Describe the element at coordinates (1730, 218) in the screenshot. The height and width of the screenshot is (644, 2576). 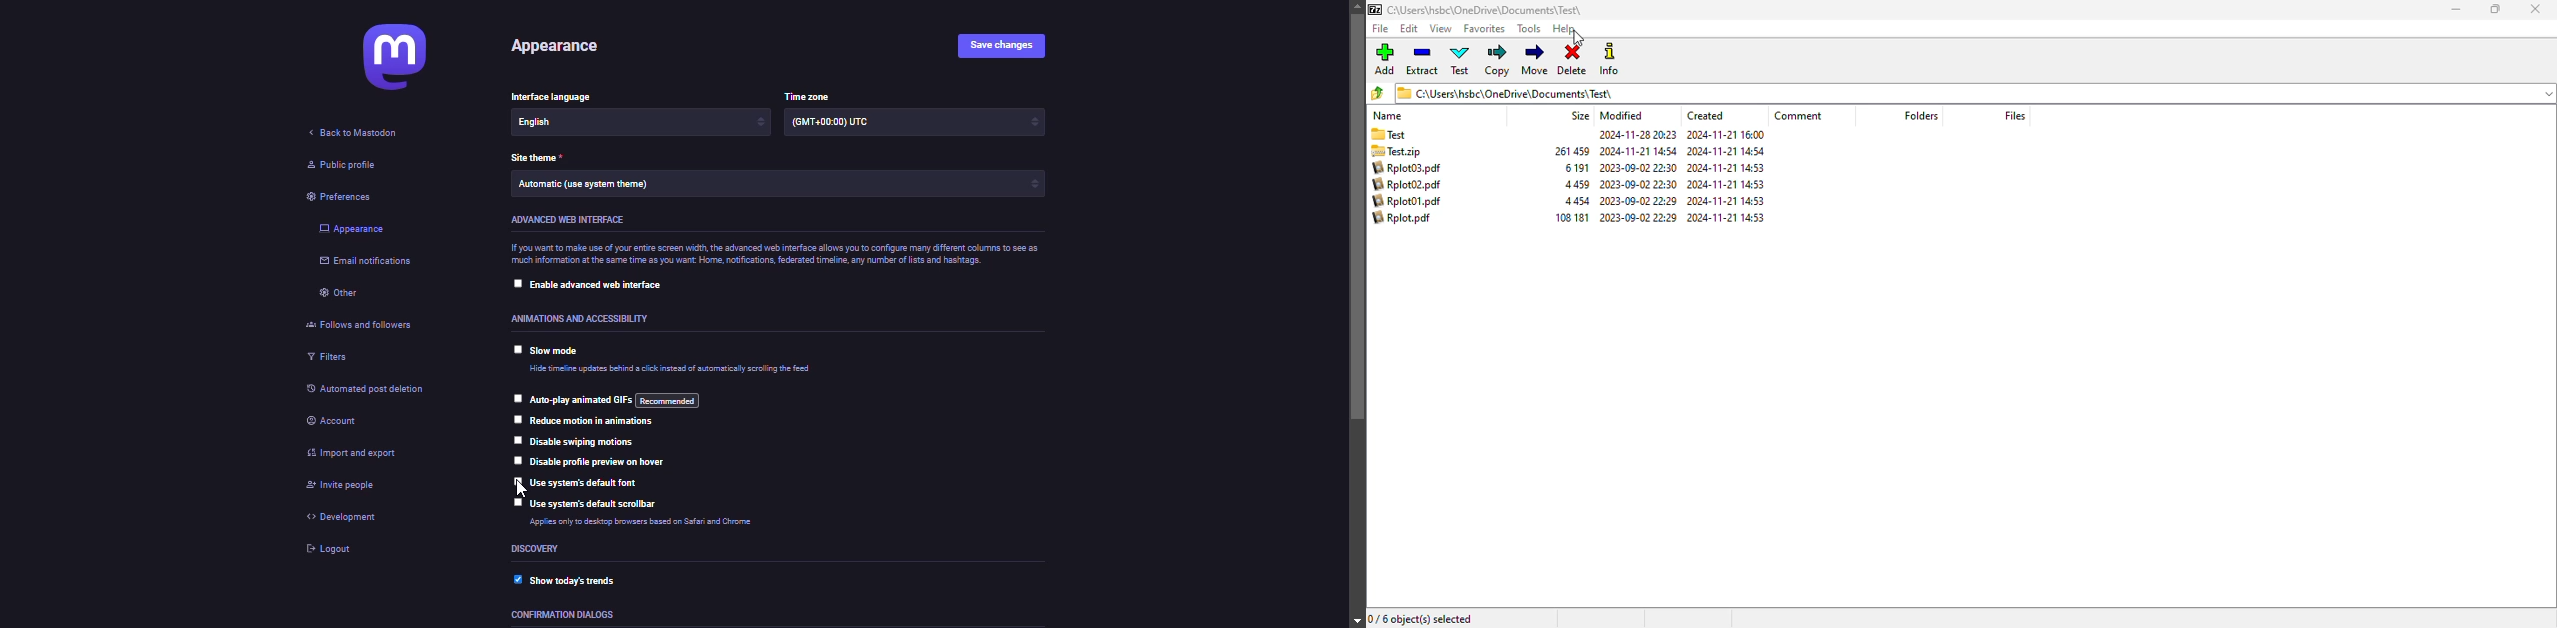
I see `2024-11-21 14:53` at that location.